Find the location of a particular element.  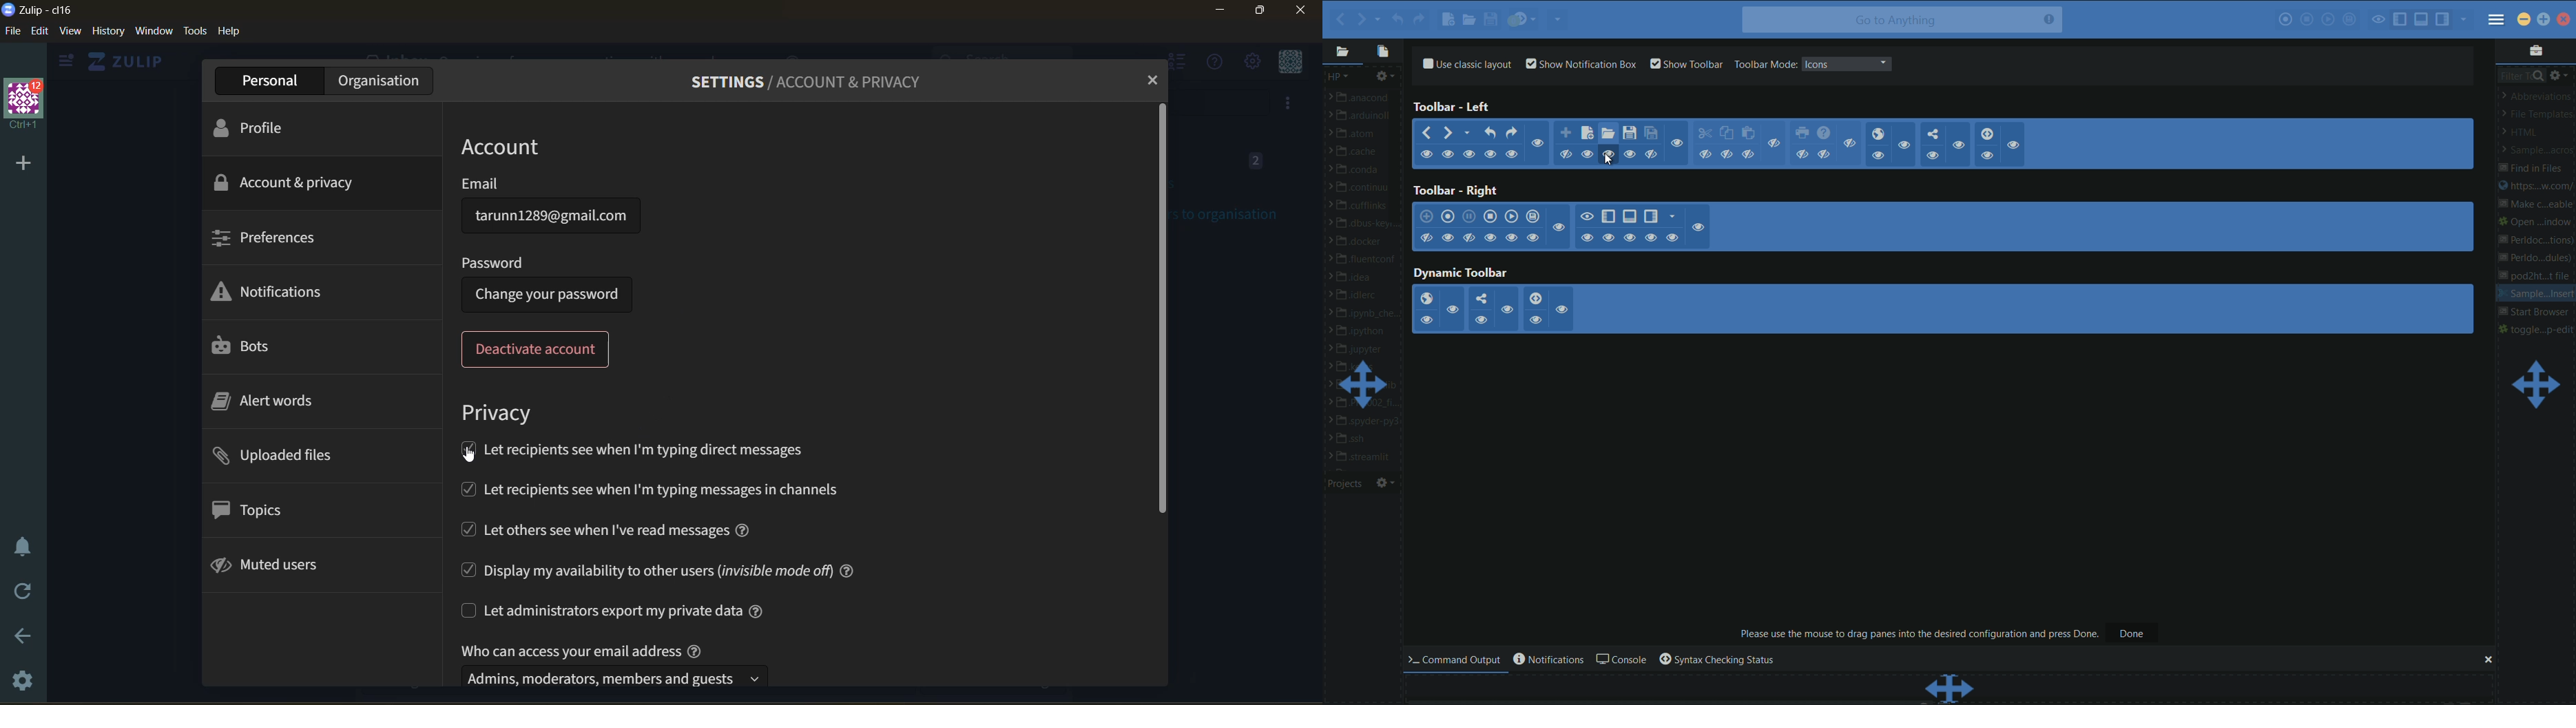

hide/show is located at coordinates (1425, 320).